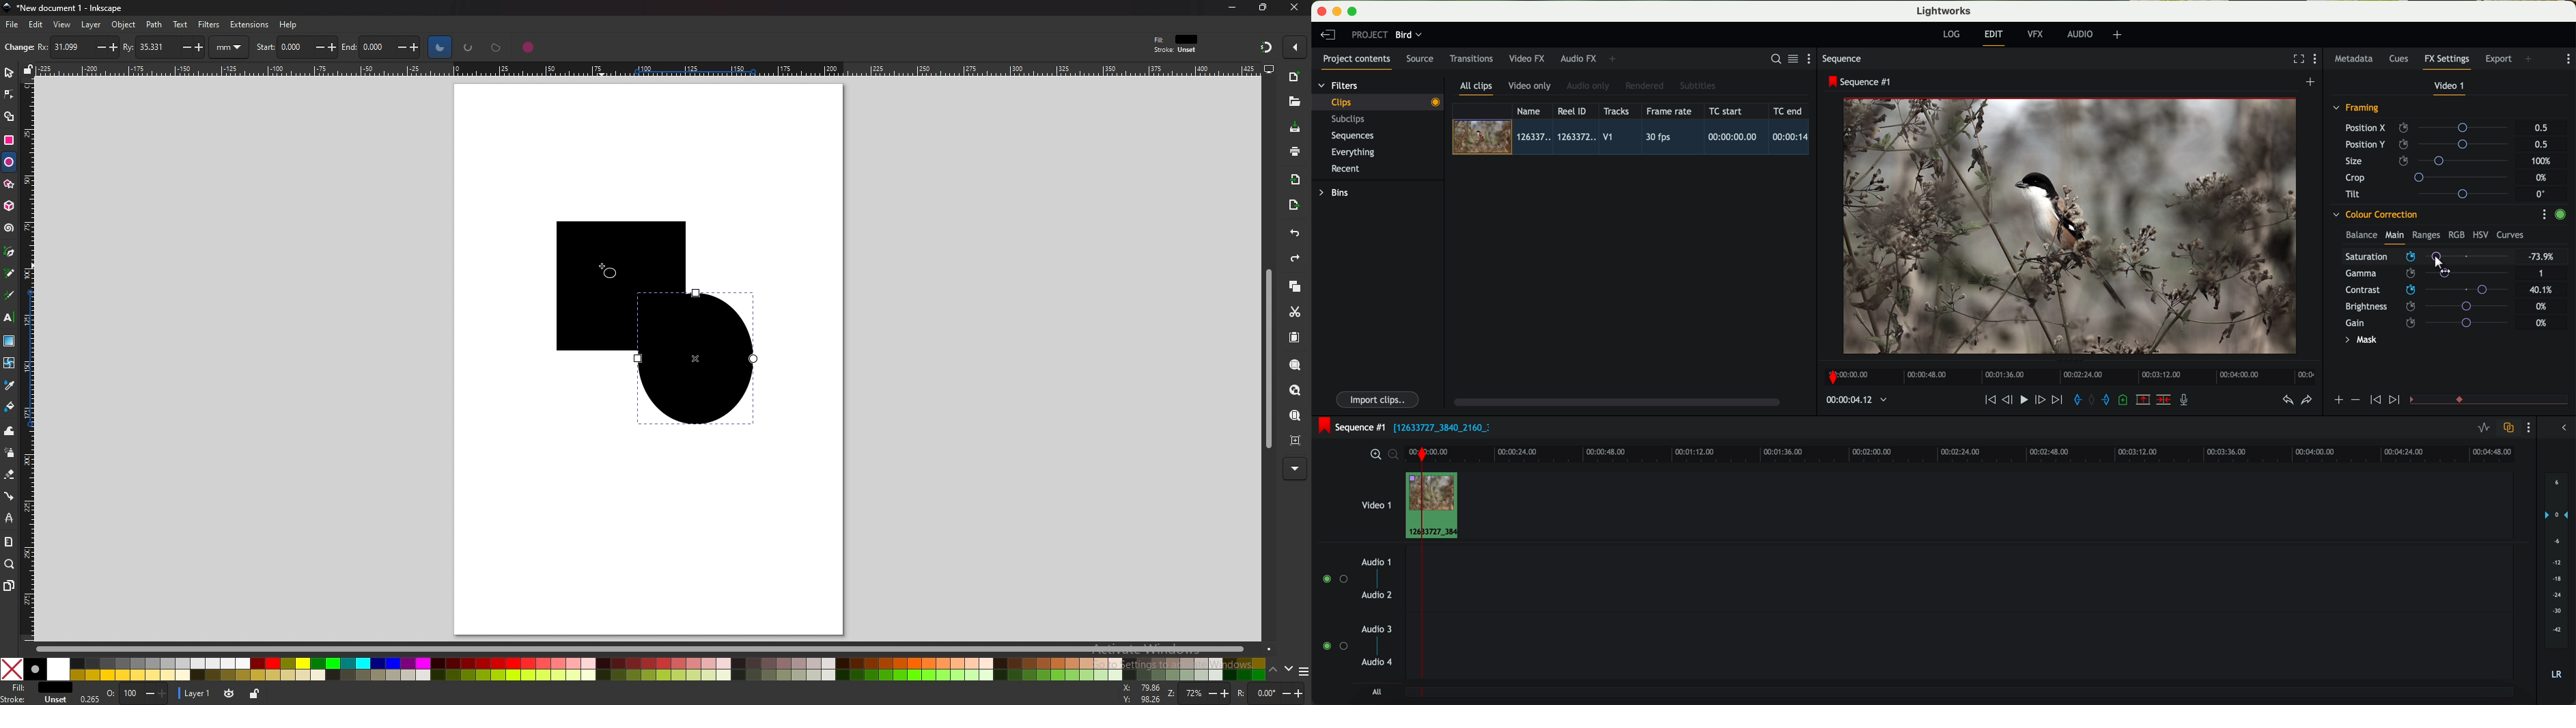  I want to click on down, so click(1290, 671).